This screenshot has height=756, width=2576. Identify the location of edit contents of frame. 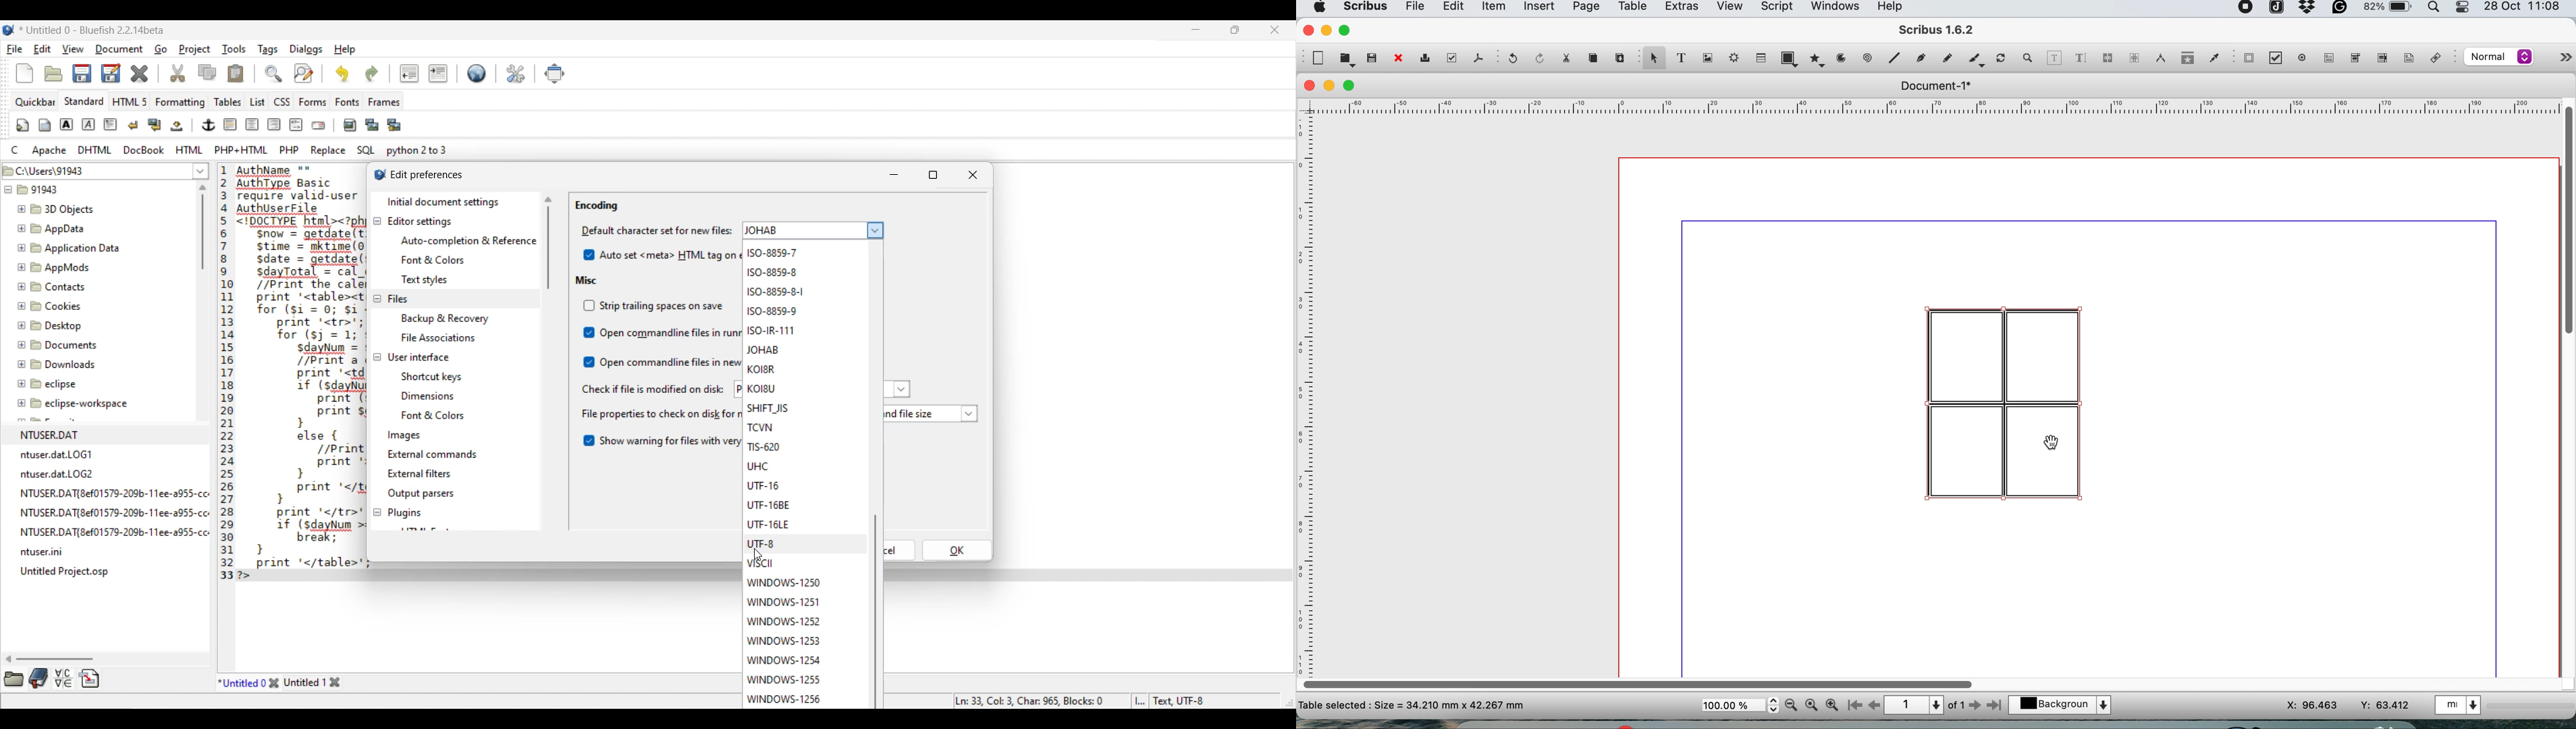
(2054, 57).